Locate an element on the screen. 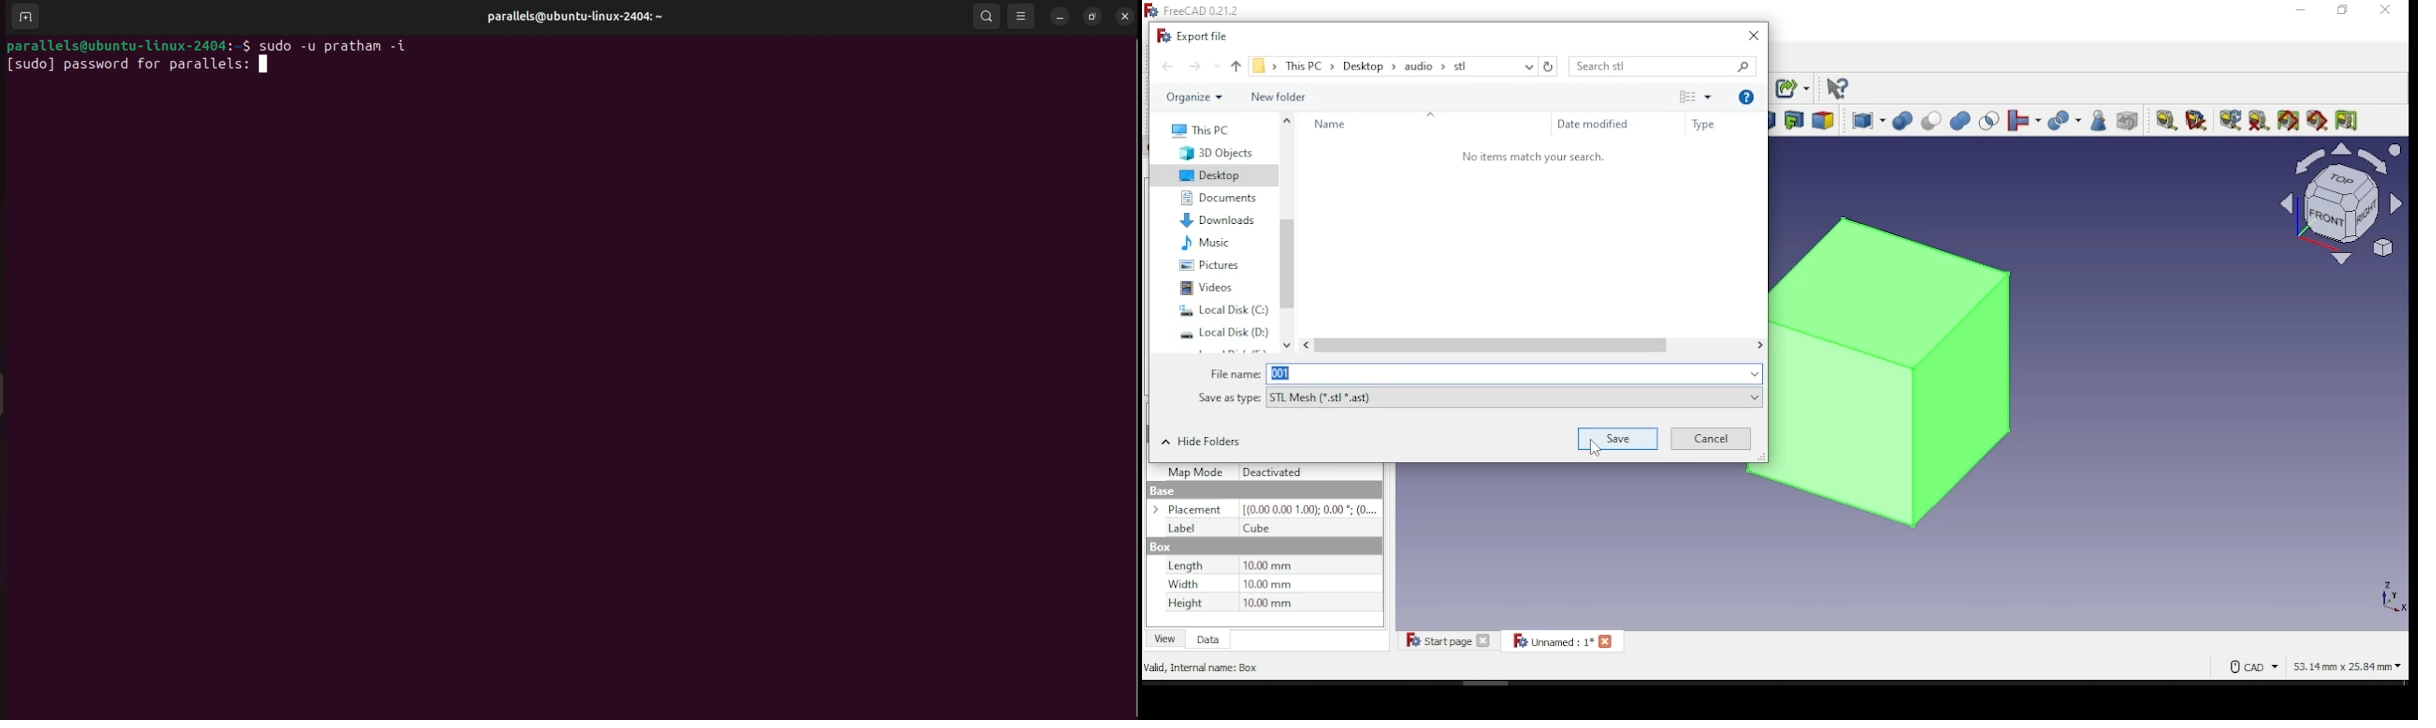 This screenshot has height=728, width=2436. scroll bar is located at coordinates (1286, 233).